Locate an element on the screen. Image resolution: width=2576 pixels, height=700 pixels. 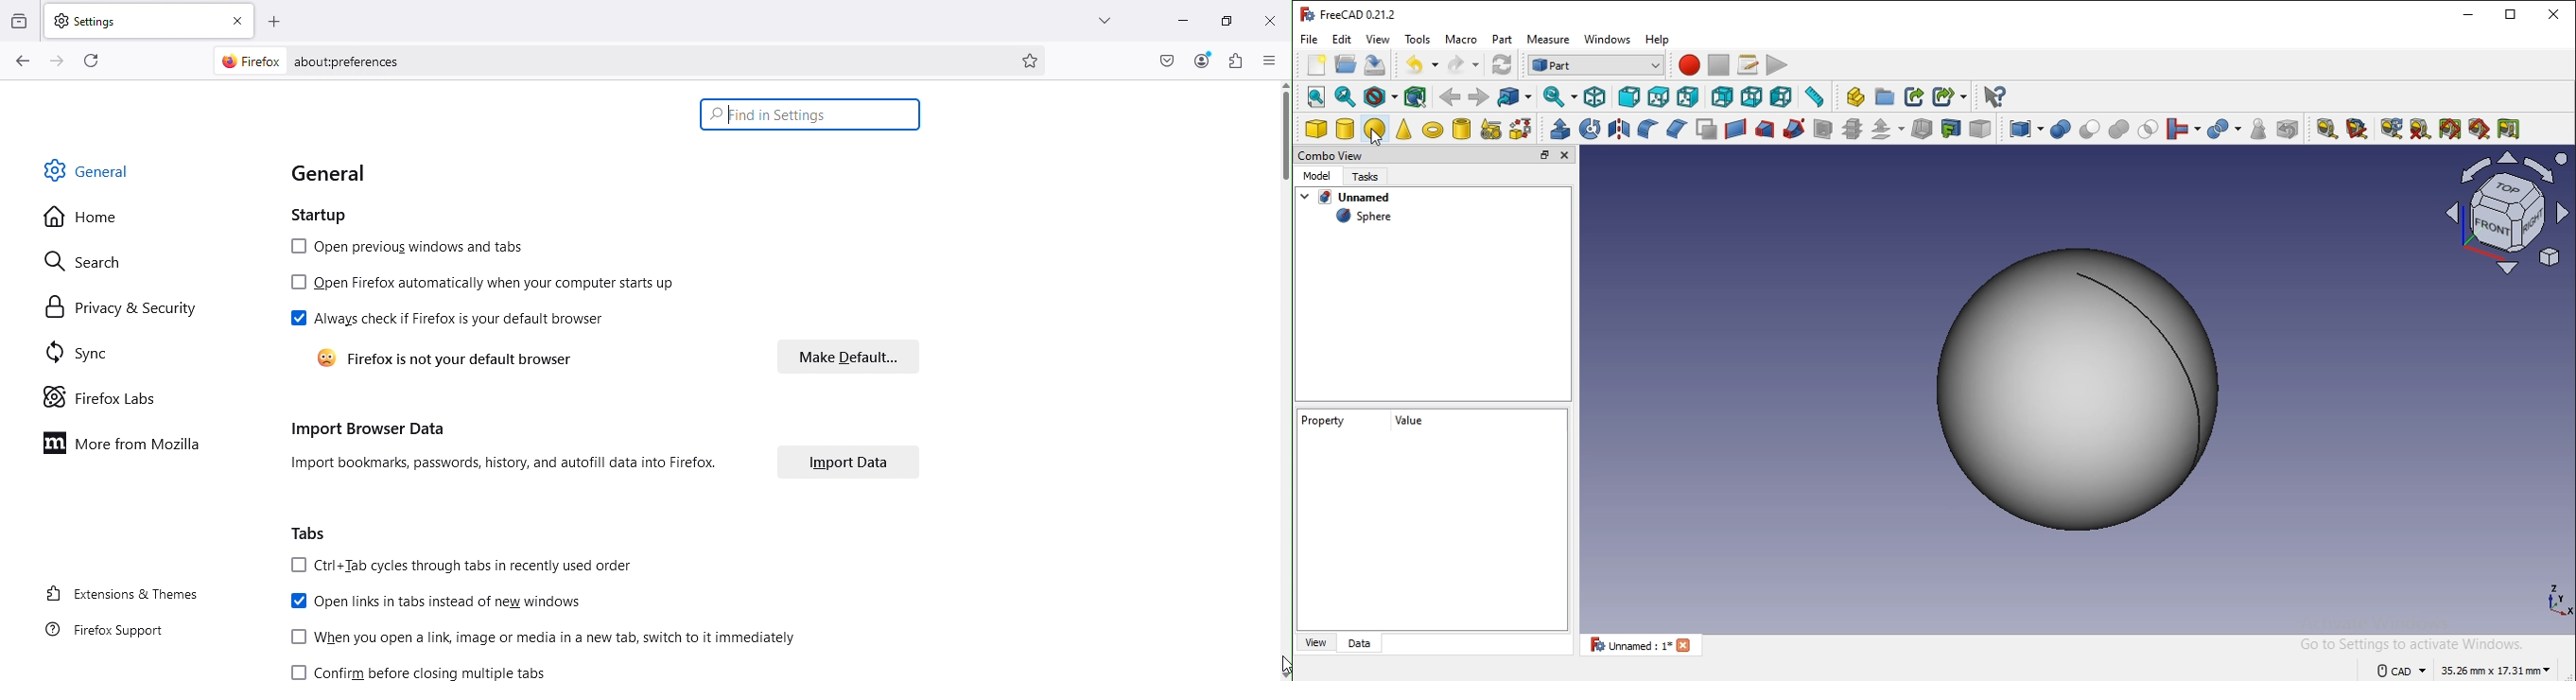
make link is located at coordinates (1915, 97).